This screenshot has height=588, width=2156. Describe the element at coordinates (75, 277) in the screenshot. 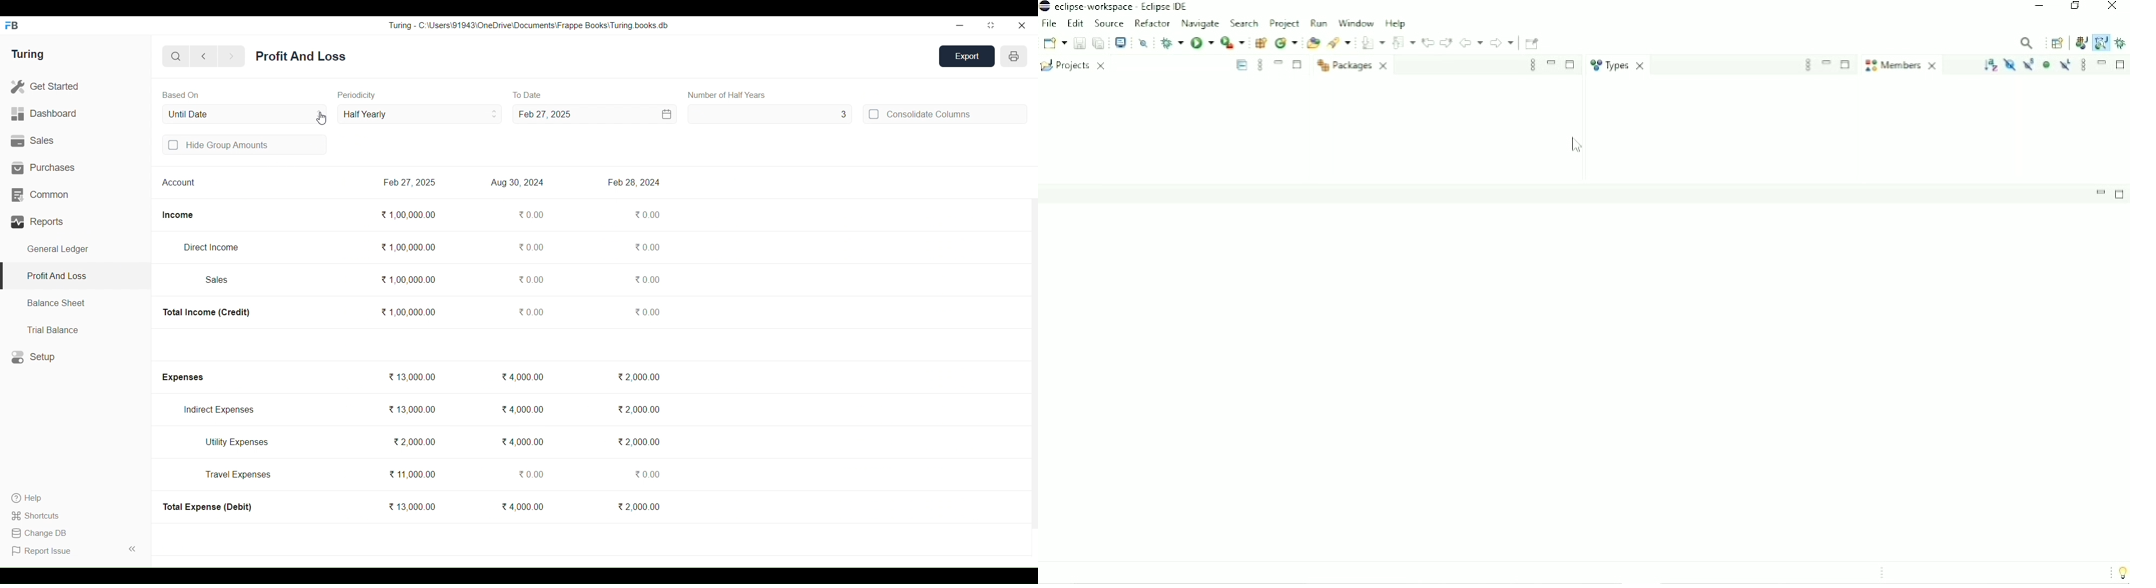

I see `Profit And Loss` at that location.